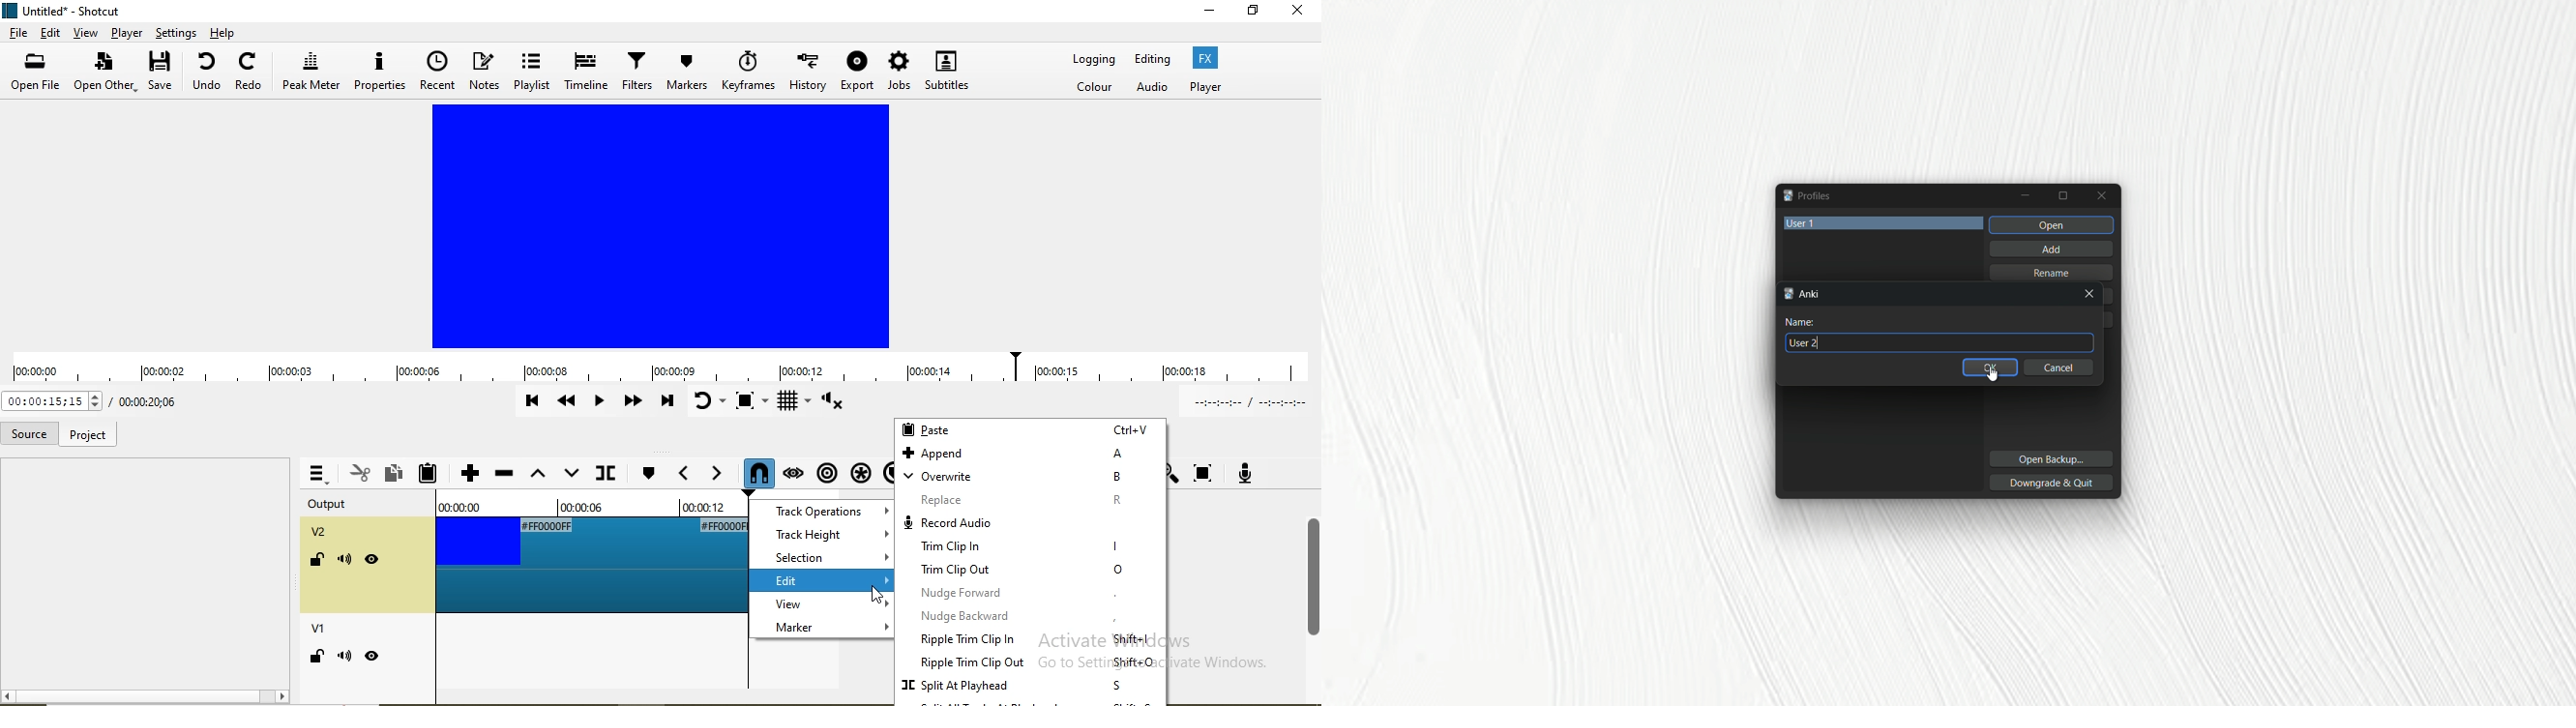 This screenshot has height=728, width=2576. I want to click on jobs, so click(900, 70).